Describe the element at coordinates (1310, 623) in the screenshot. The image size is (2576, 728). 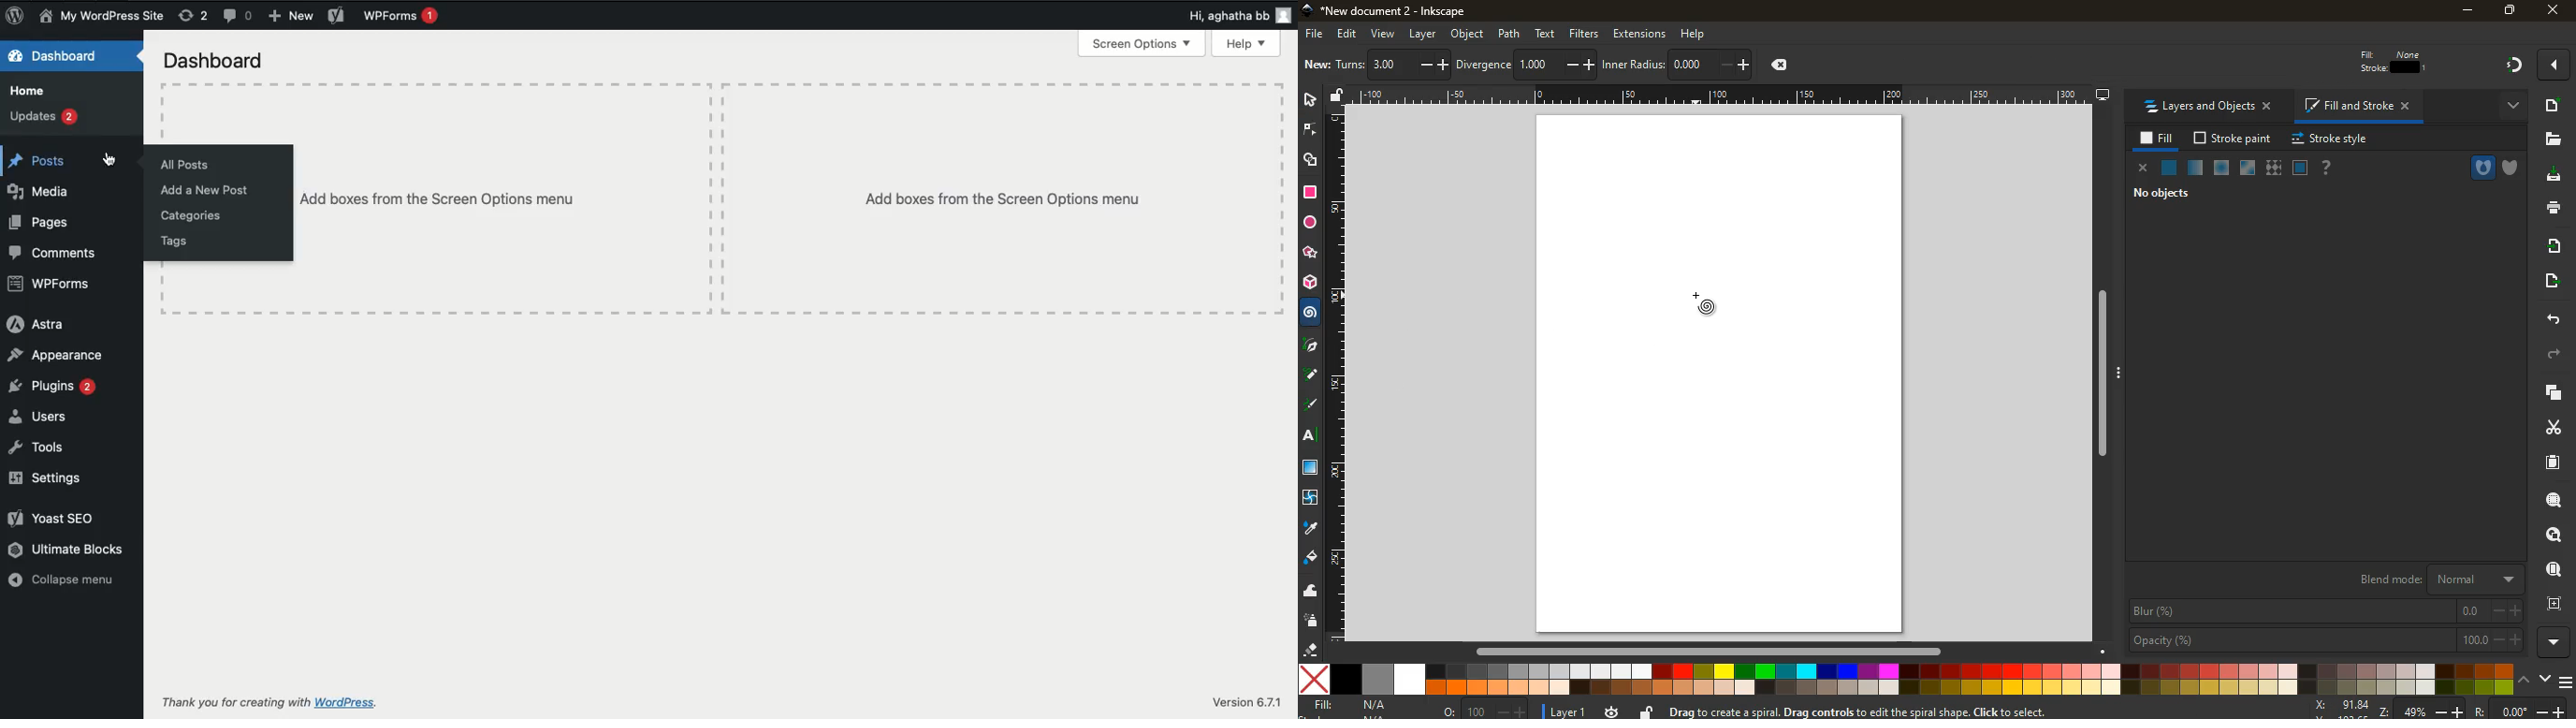
I see `spray` at that location.